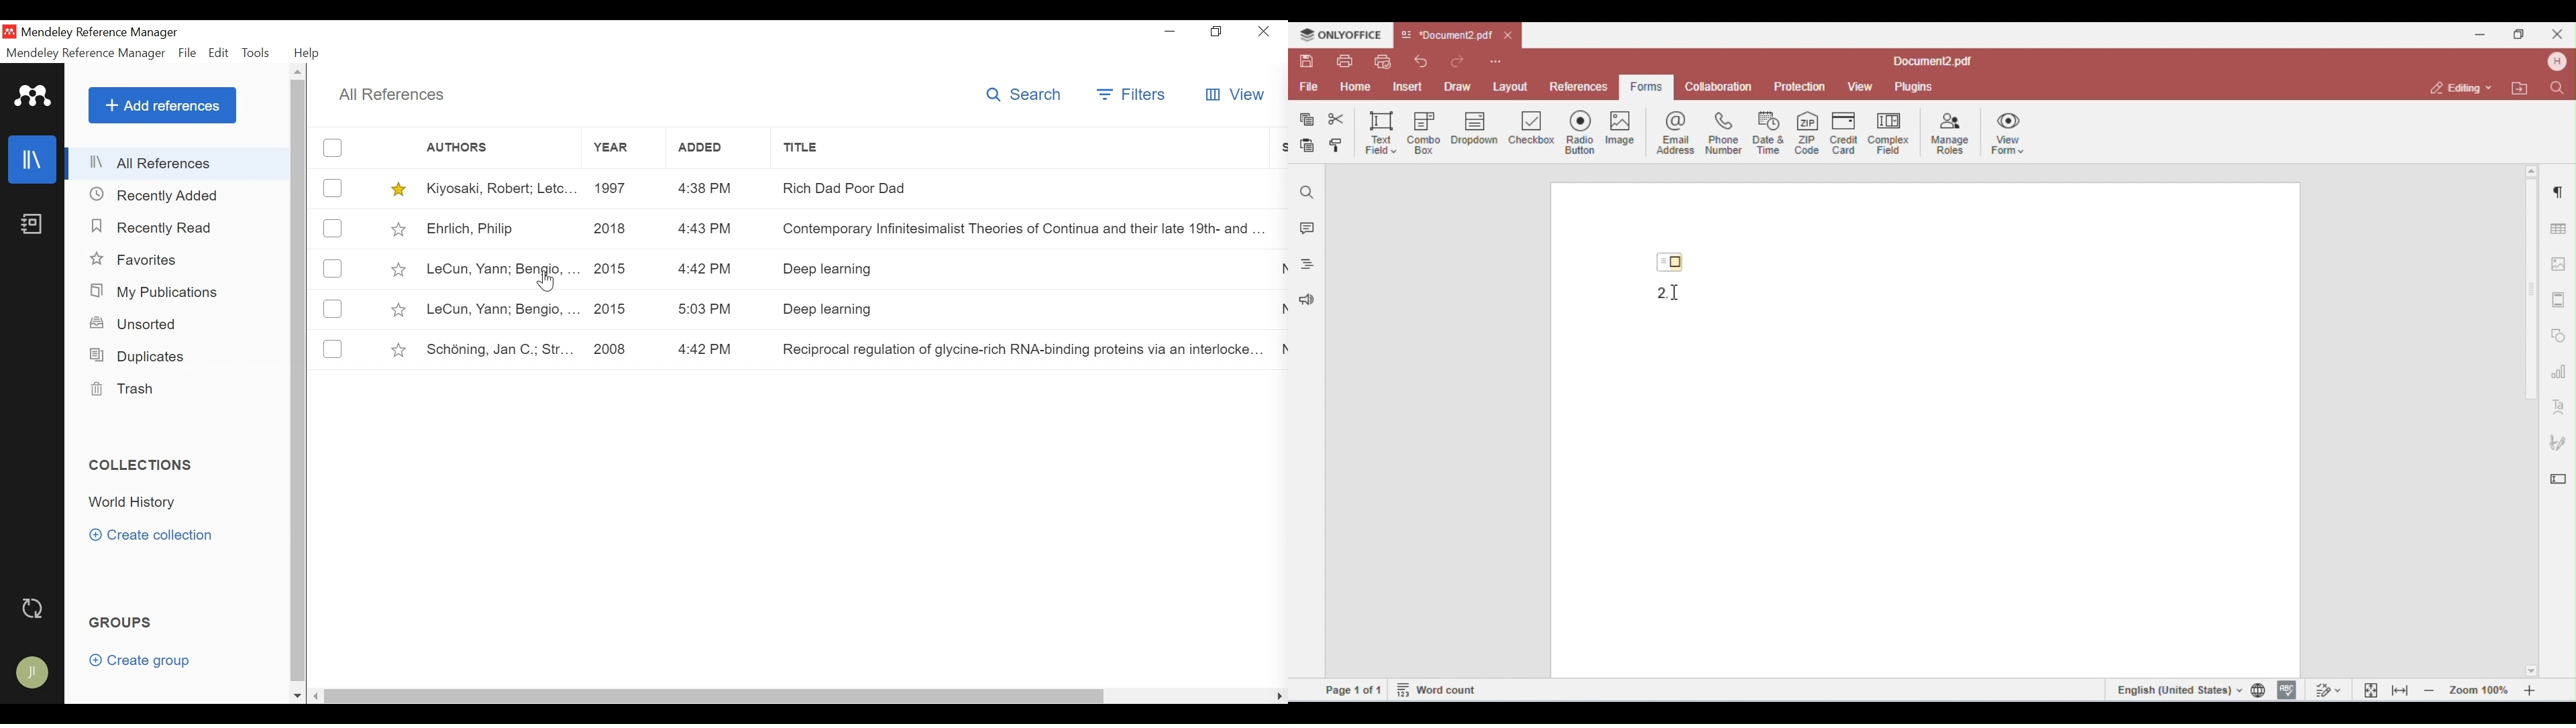 This screenshot has width=2576, height=728. What do you see at coordinates (259, 53) in the screenshot?
I see `Tools` at bounding box center [259, 53].